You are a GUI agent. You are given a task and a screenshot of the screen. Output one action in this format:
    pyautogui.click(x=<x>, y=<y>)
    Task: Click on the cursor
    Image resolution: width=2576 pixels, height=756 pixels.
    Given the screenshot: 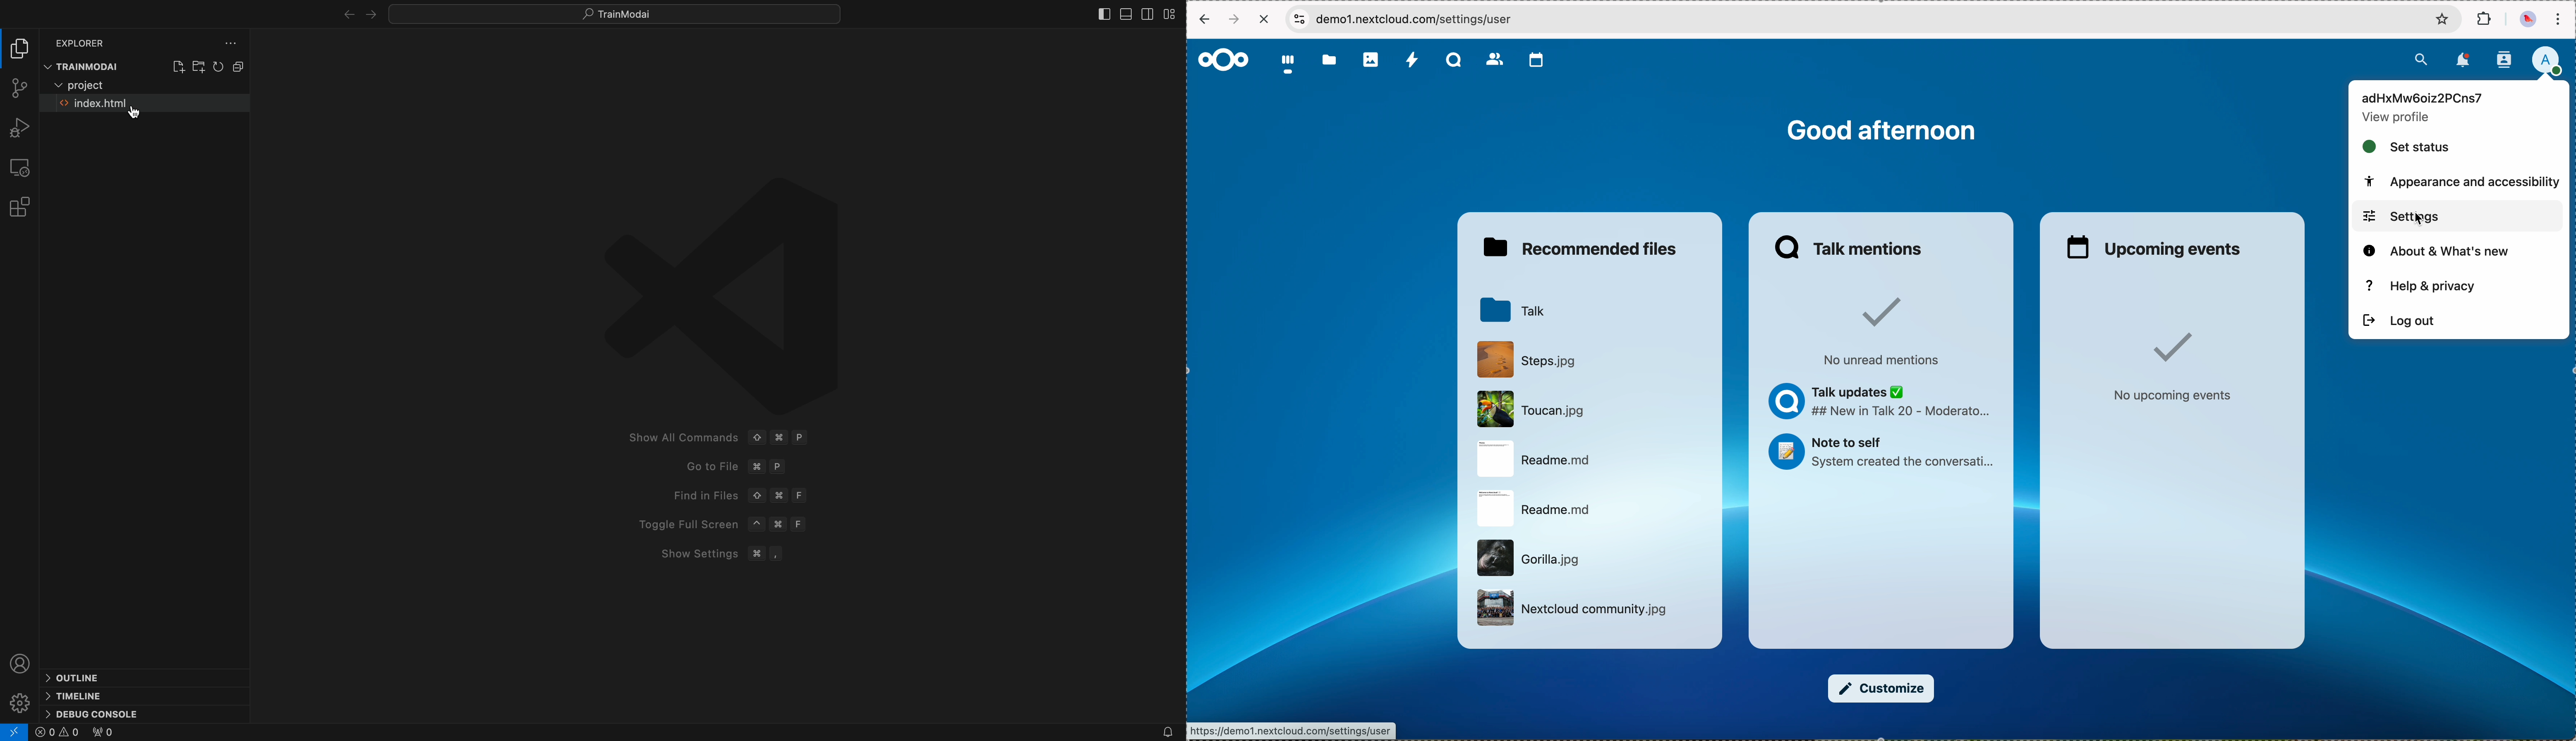 What is the action you would take?
    pyautogui.click(x=2425, y=221)
    